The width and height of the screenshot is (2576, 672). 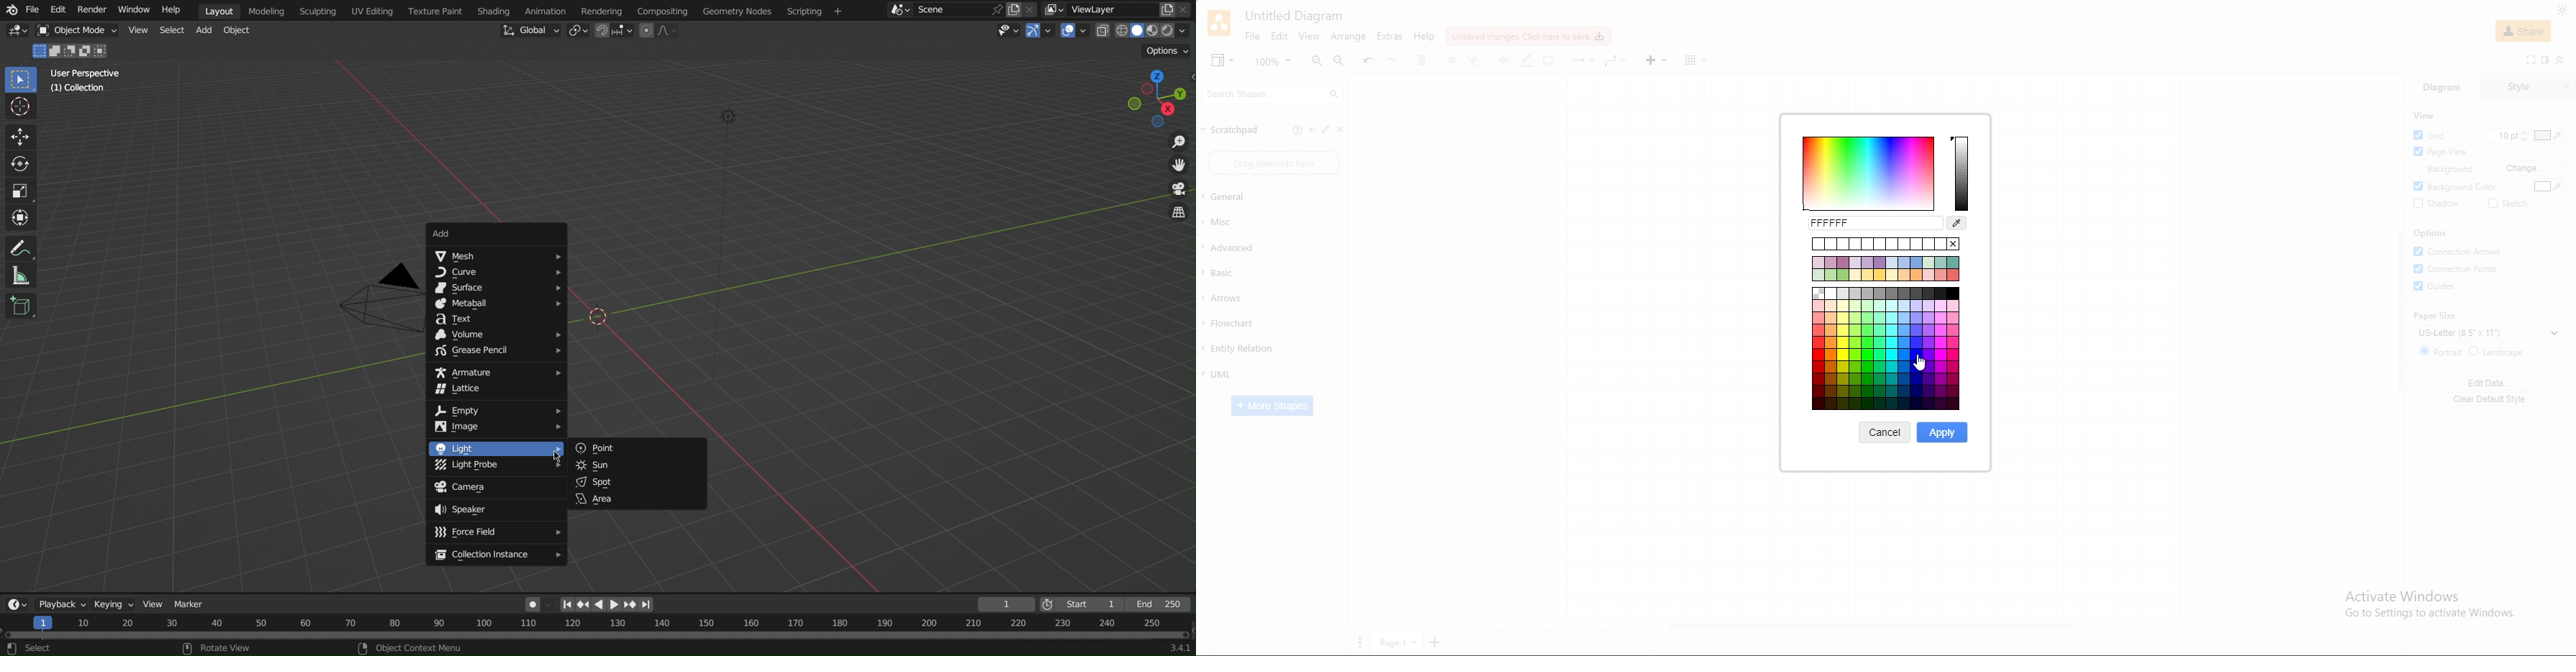 What do you see at coordinates (637, 465) in the screenshot?
I see `Sun` at bounding box center [637, 465].